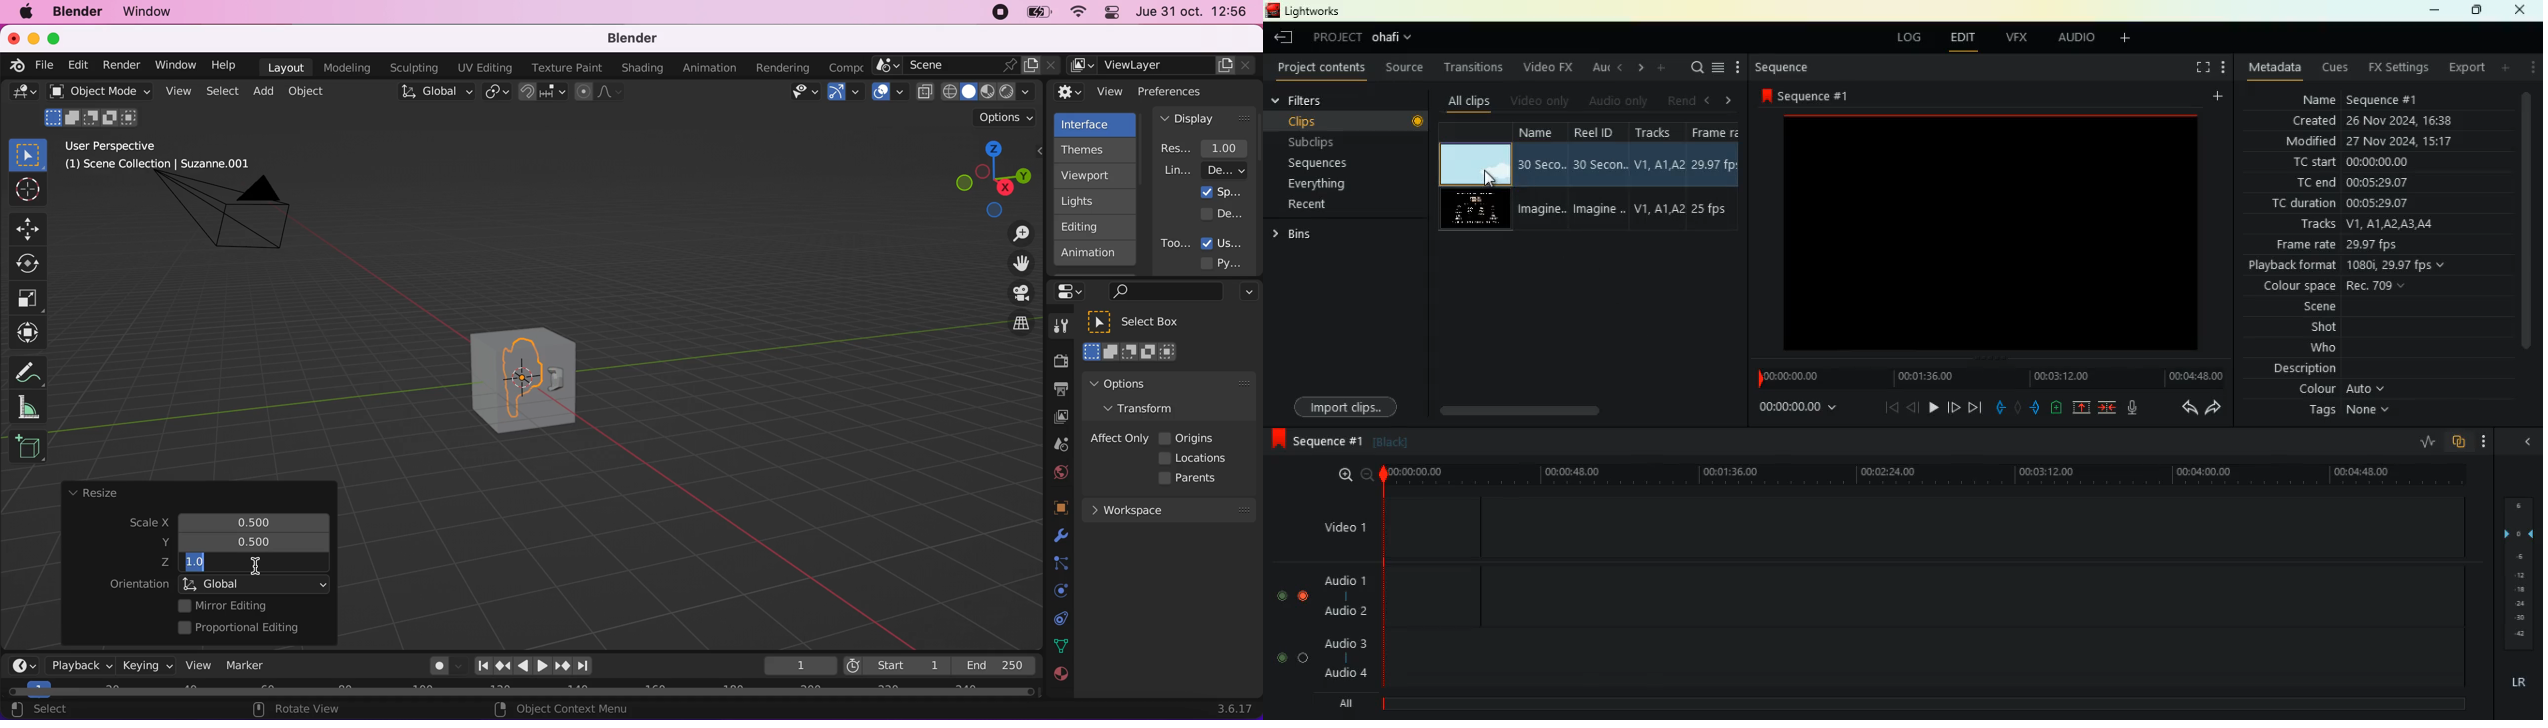 The image size is (2548, 728). Describe the element at coordinates (165, 157) in the screenshot. I see `user perspective (1) scene collection | suzzane.001` at that location.